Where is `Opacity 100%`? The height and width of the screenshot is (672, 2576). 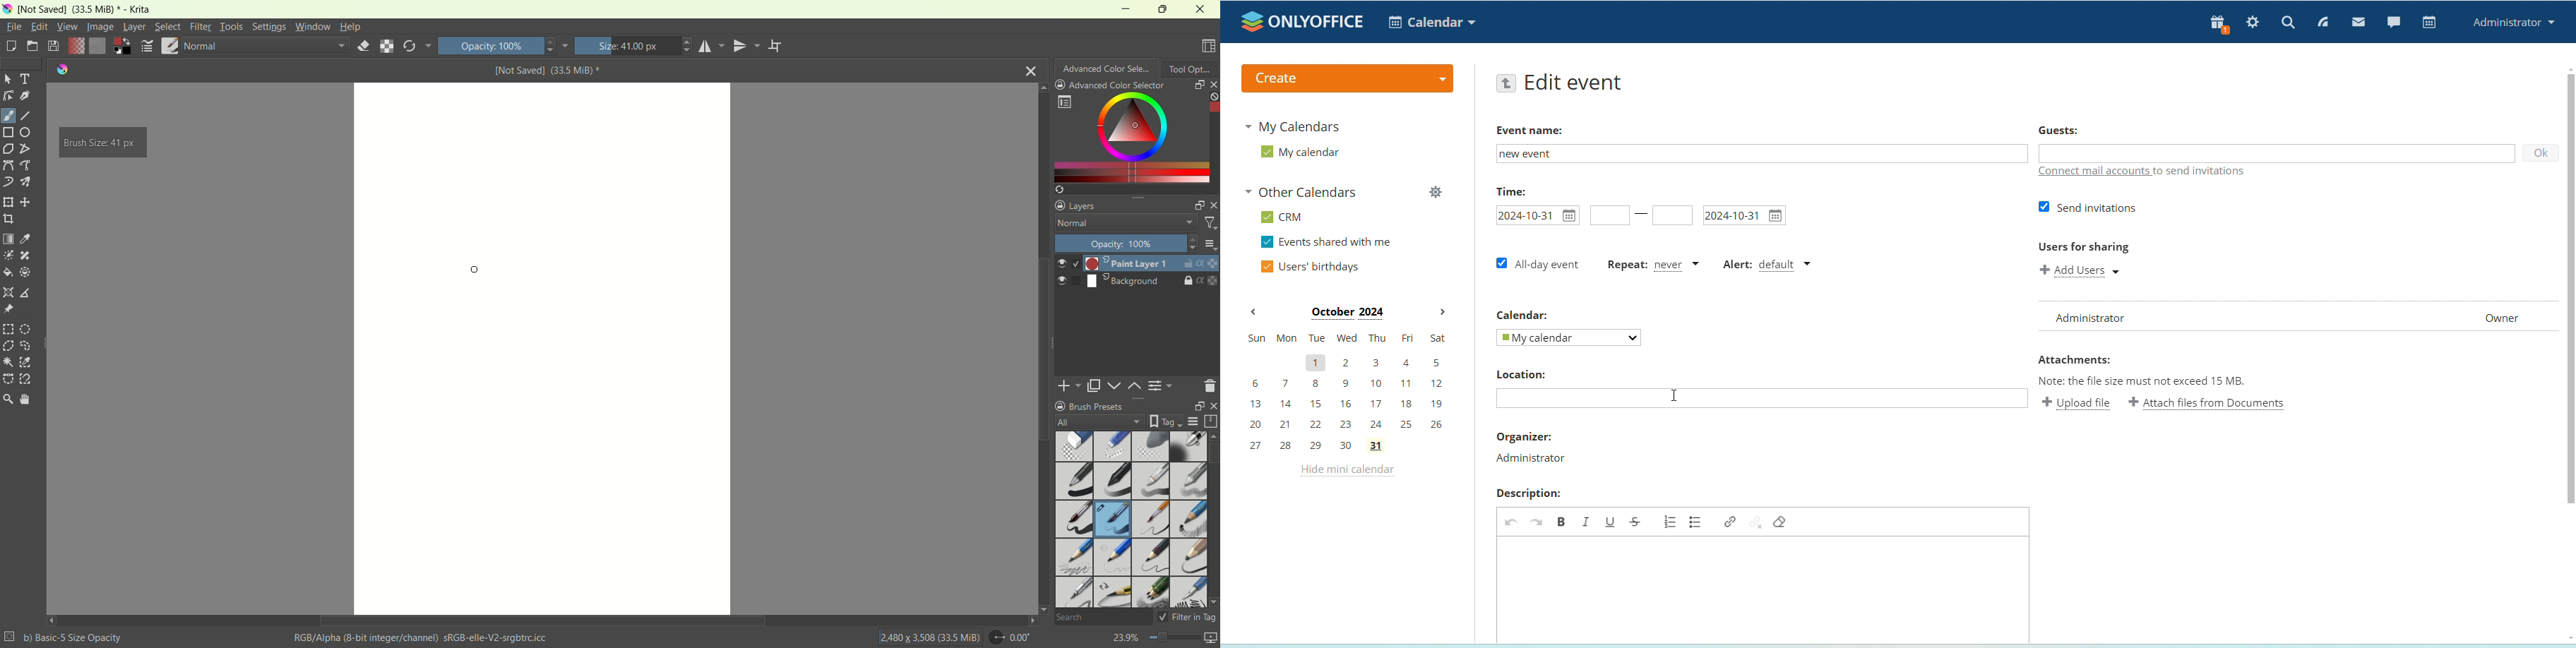 Opacity 100% is located at coordinates (1122, 243).